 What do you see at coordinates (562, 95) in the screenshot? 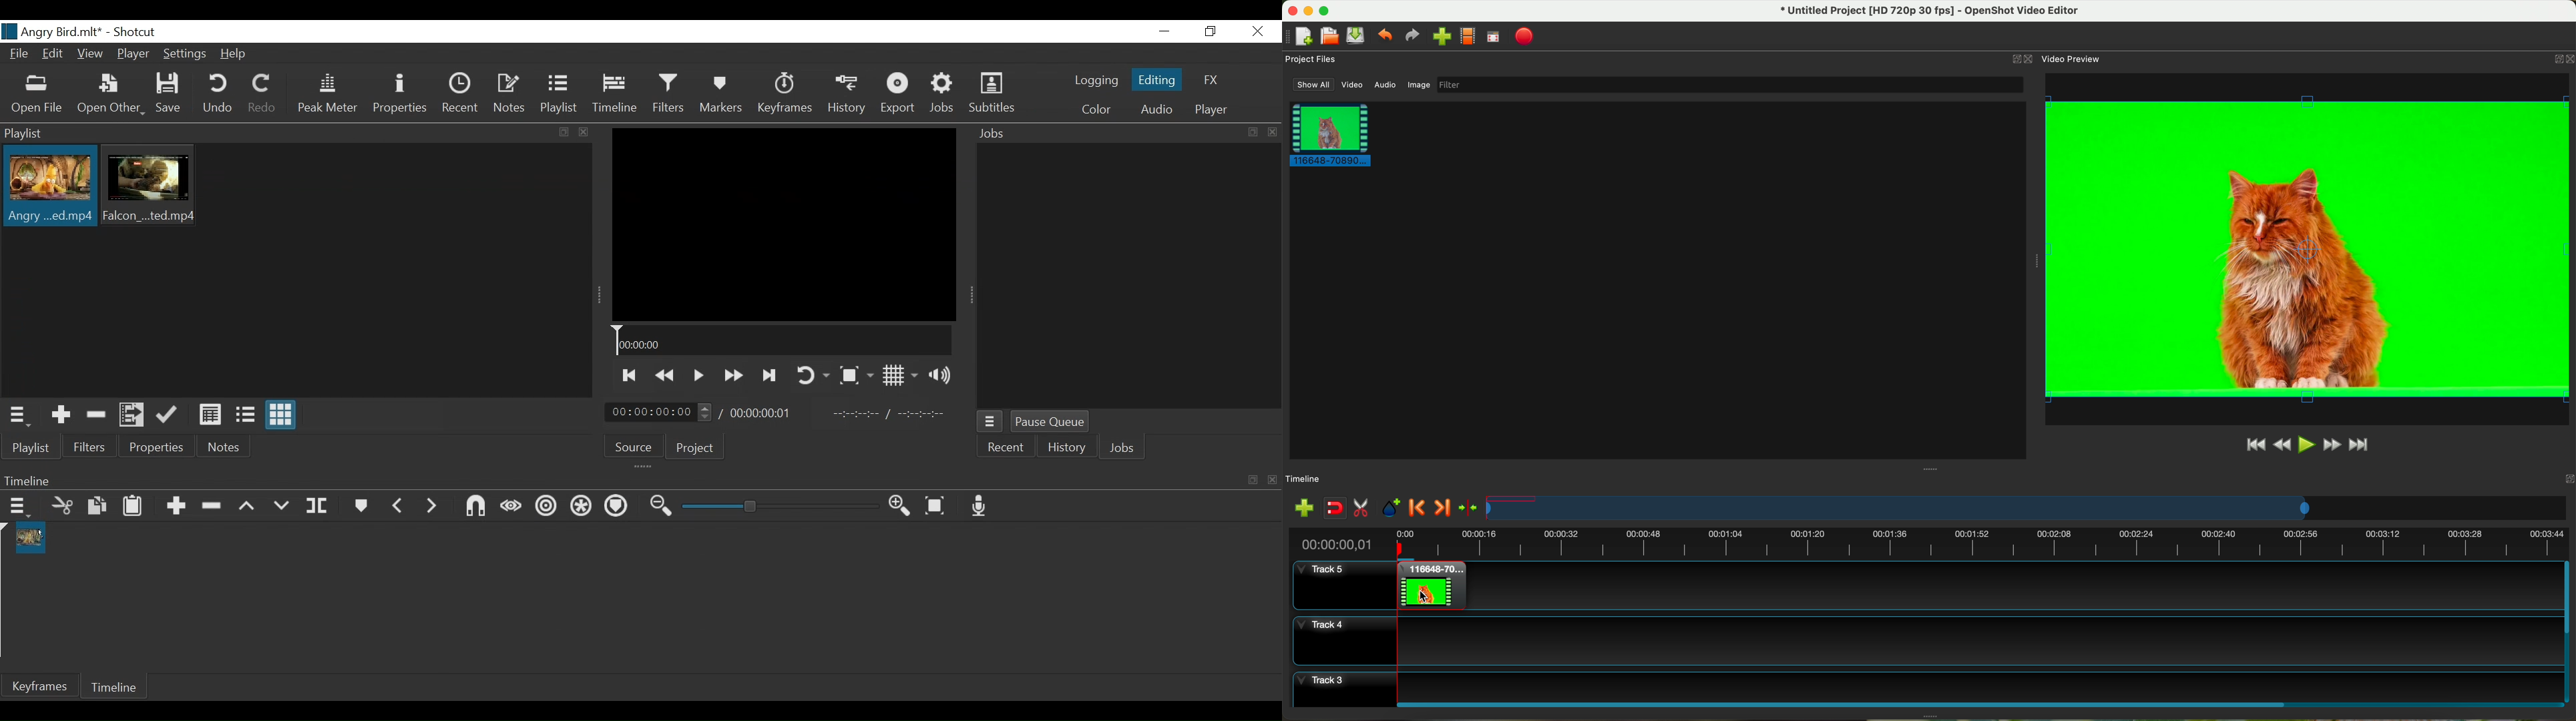
I see `Playlist` at bounding box center [562, 95].